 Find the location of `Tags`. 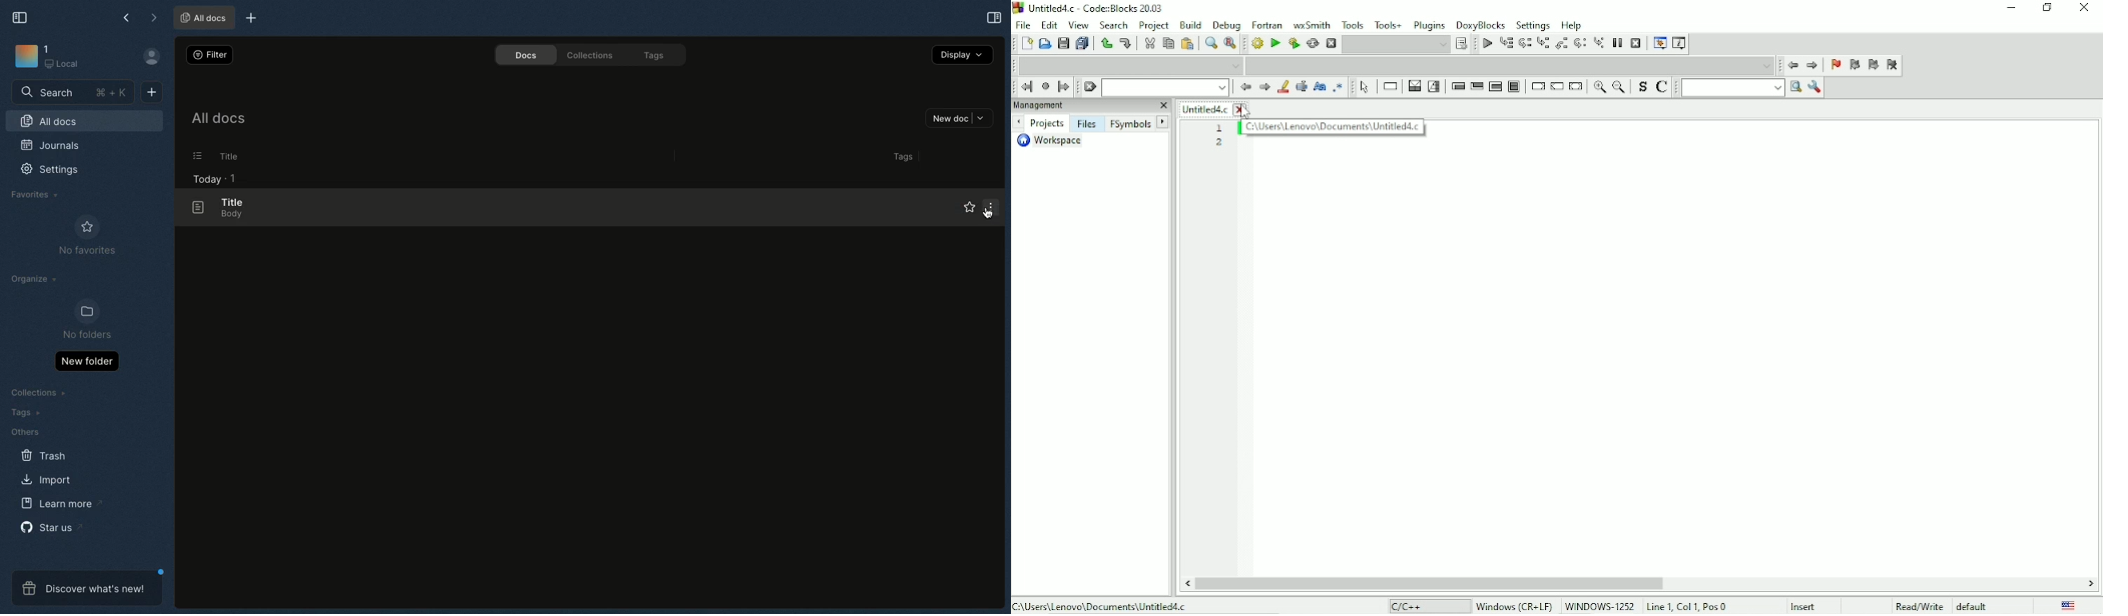

Tags is located at coordinates (22, 412).